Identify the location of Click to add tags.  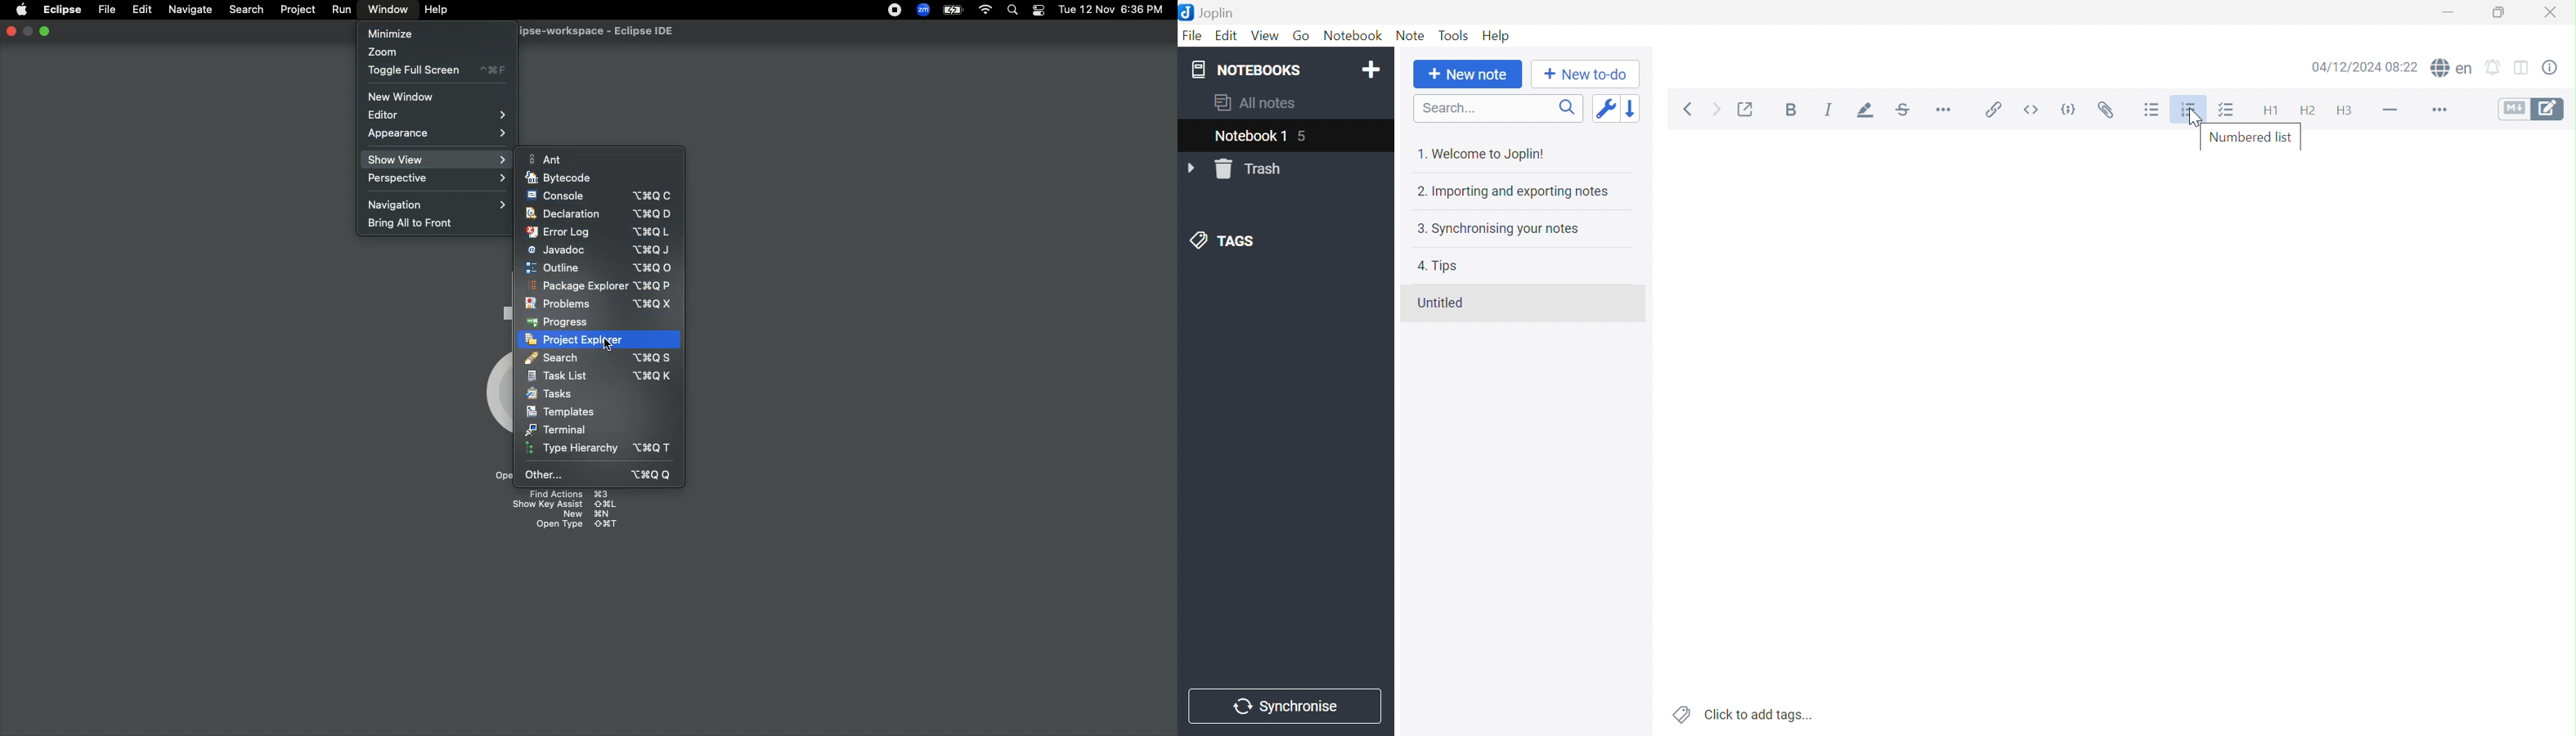
(1743, 713).